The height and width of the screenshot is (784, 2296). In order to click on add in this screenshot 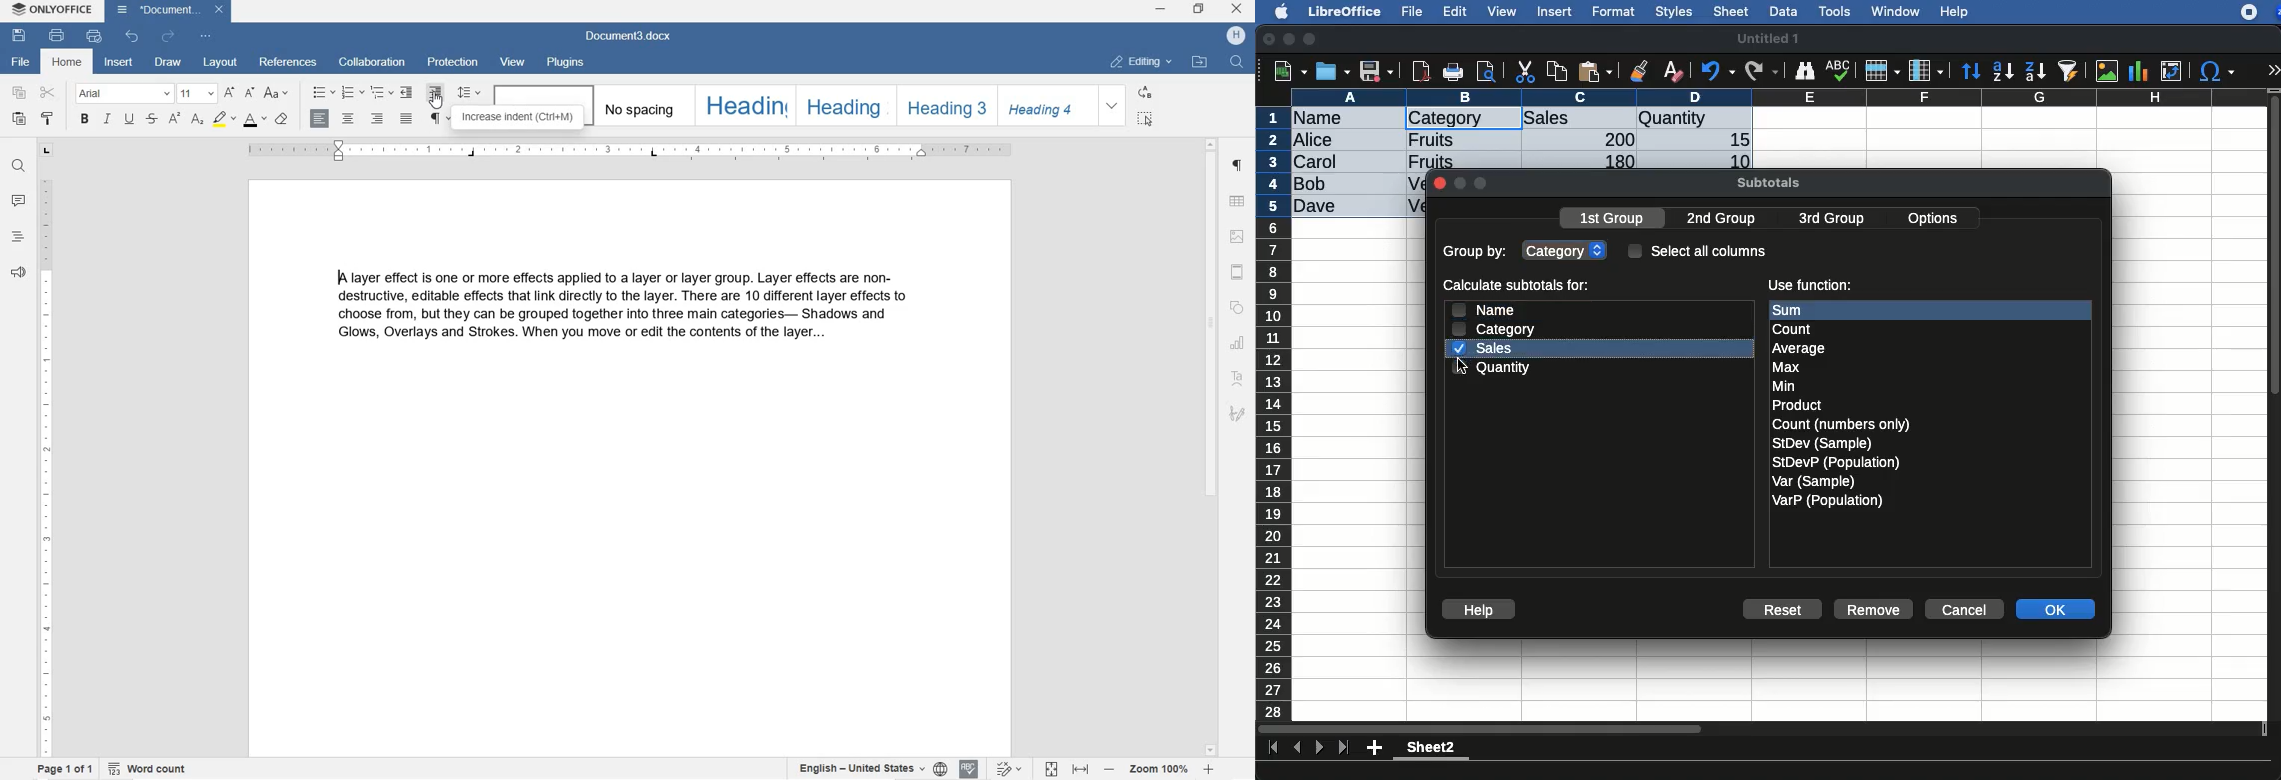, I will do `click(1376, 747)`.